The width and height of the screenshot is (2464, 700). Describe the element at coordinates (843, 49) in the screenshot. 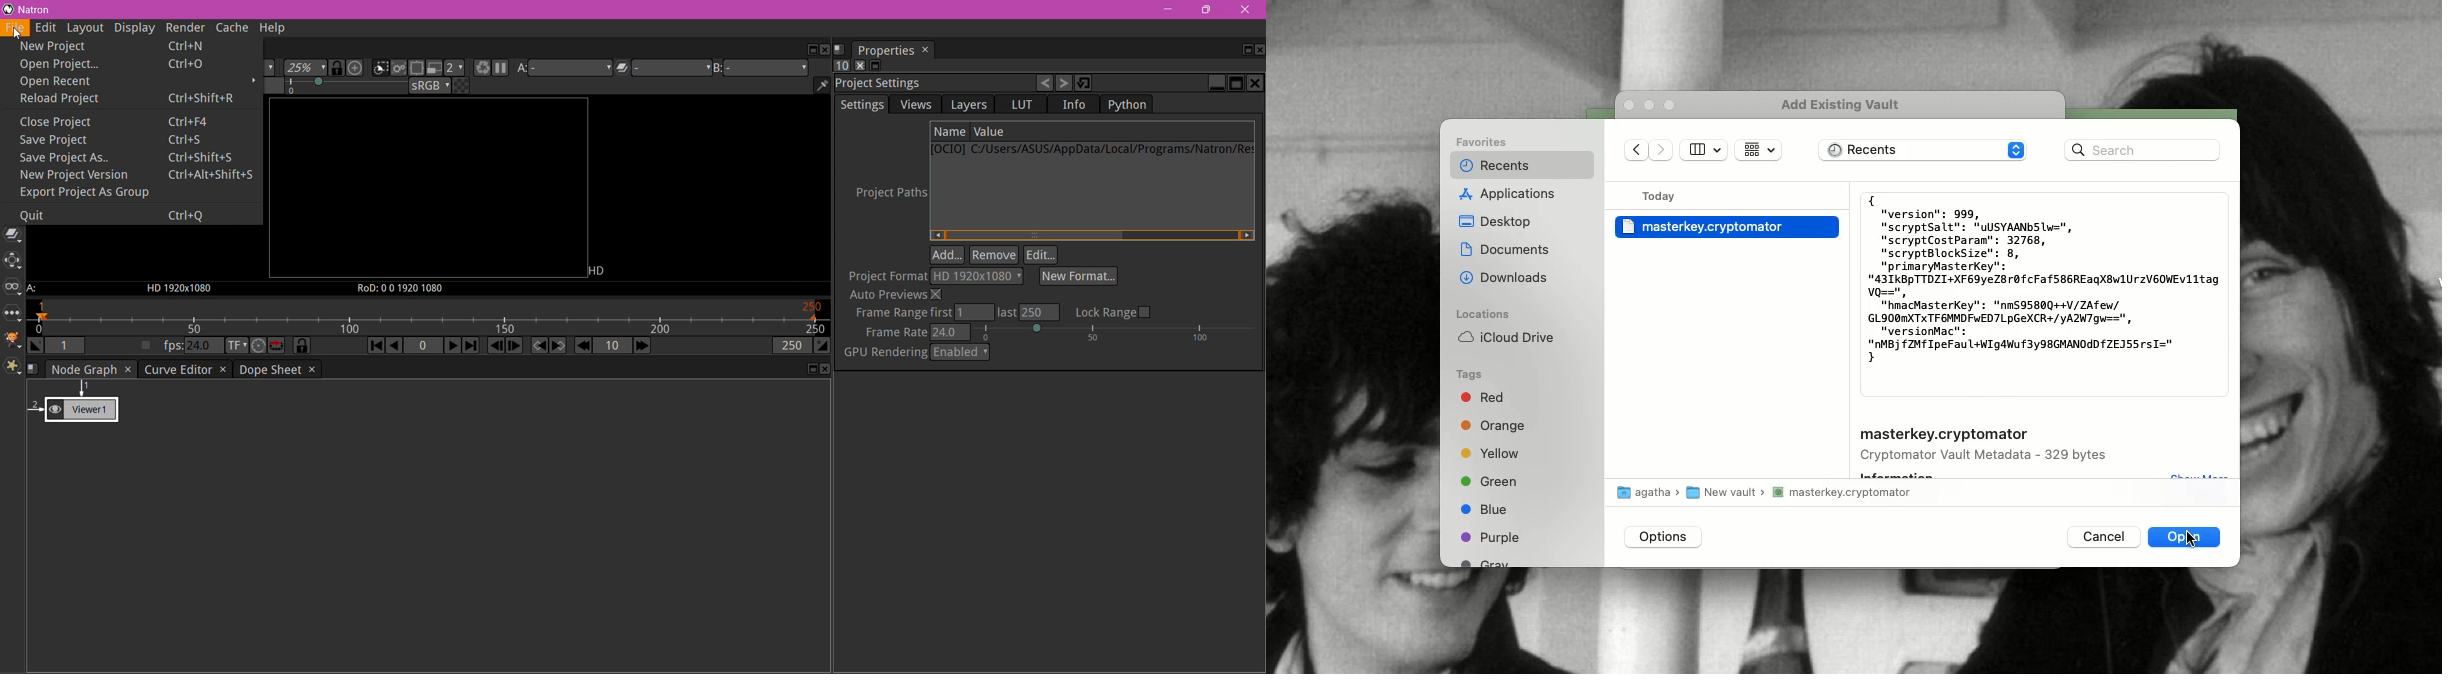

I see `Manage layouts for this pane` at that location.